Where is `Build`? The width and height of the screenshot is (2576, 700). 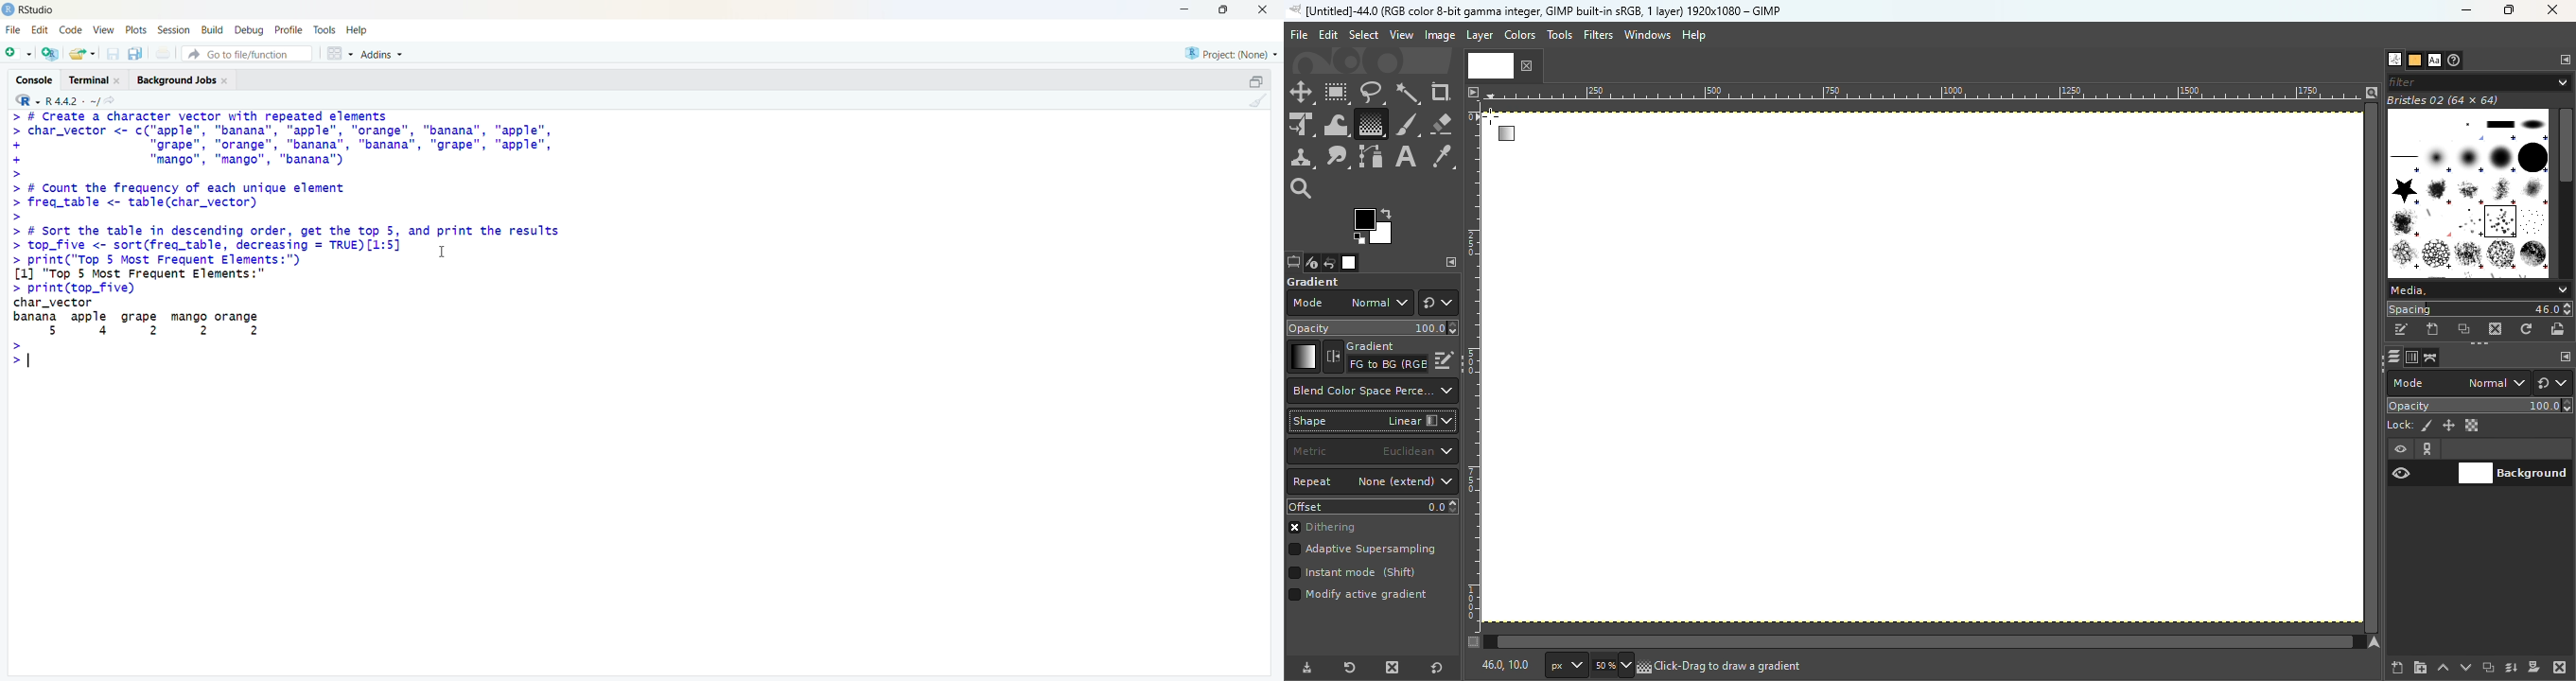 Build is located at coordinates (213, 31).